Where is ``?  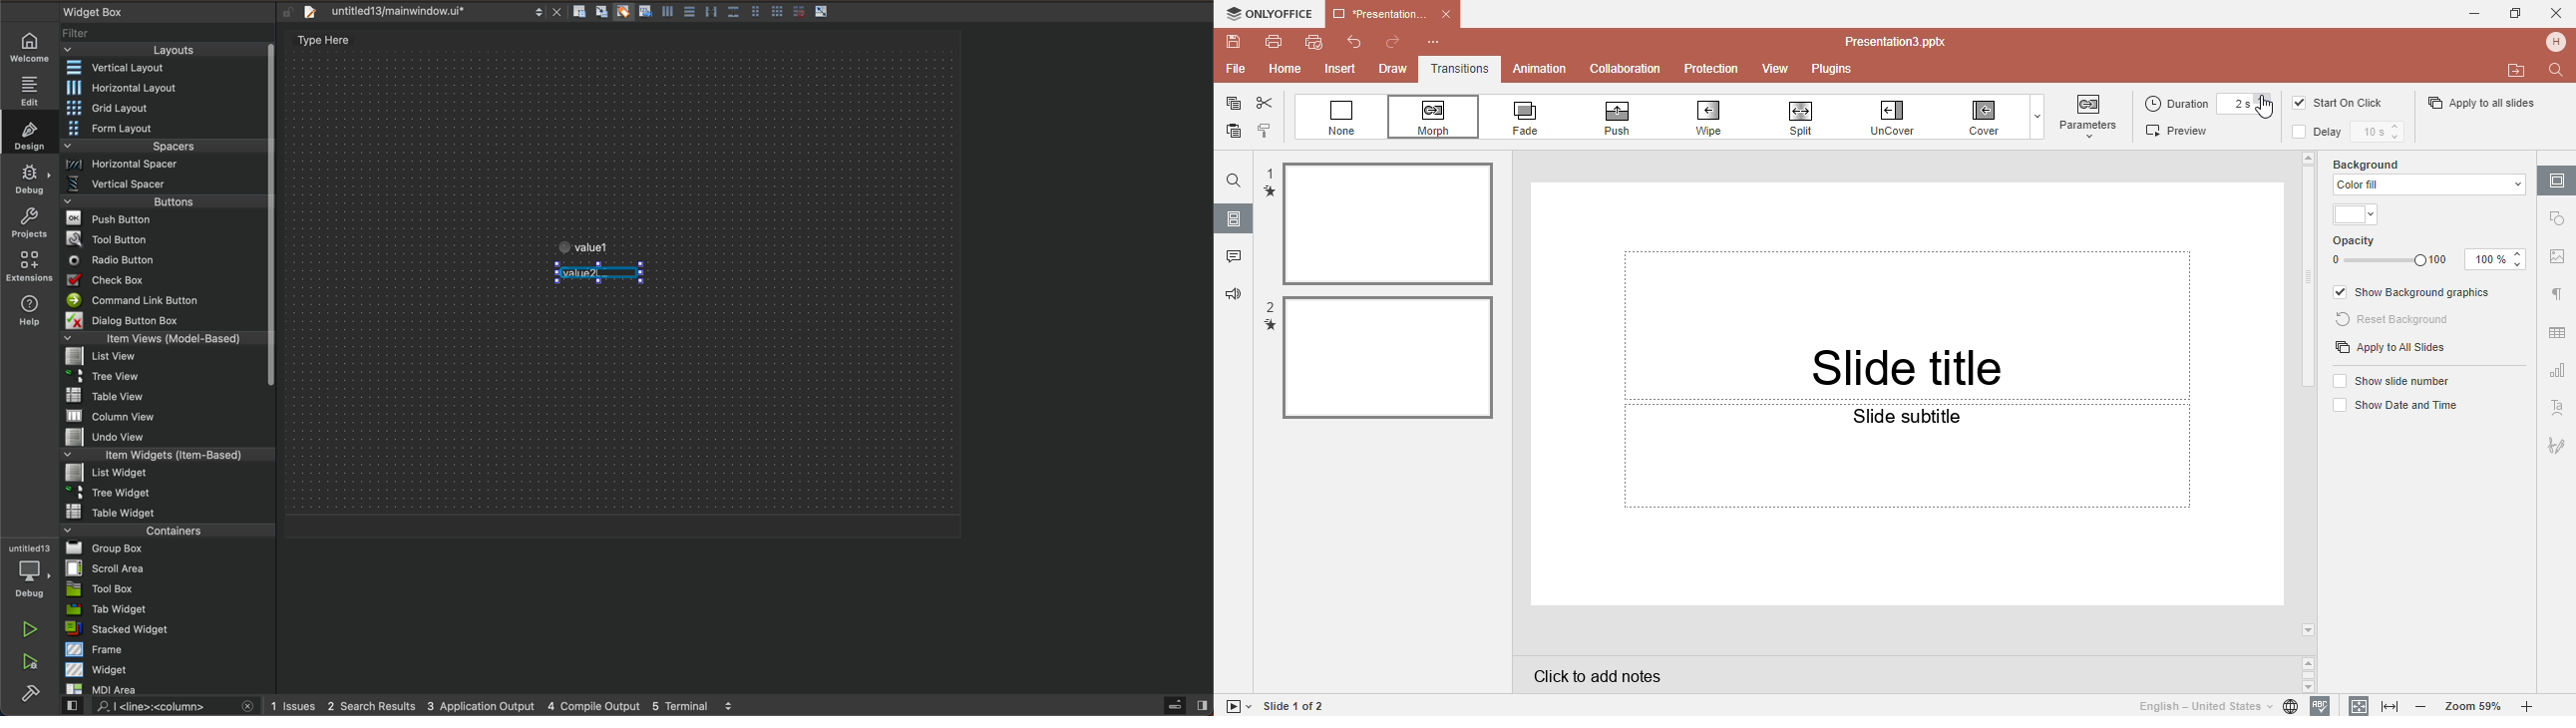
 is located at coordinates (171, 88).